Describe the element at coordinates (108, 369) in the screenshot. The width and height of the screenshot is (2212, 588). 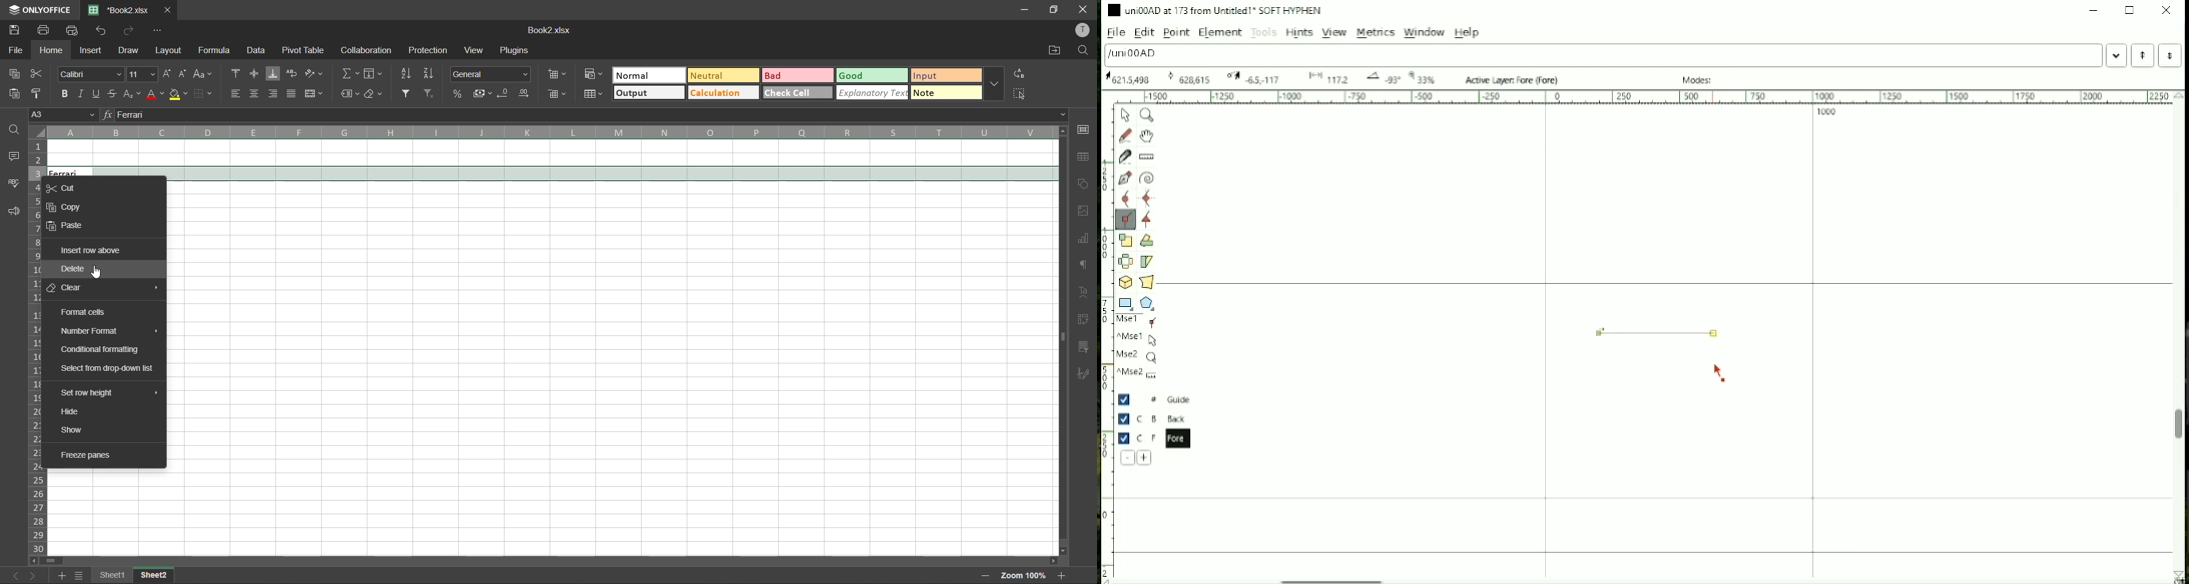
I see `select from drop down list` at that location.